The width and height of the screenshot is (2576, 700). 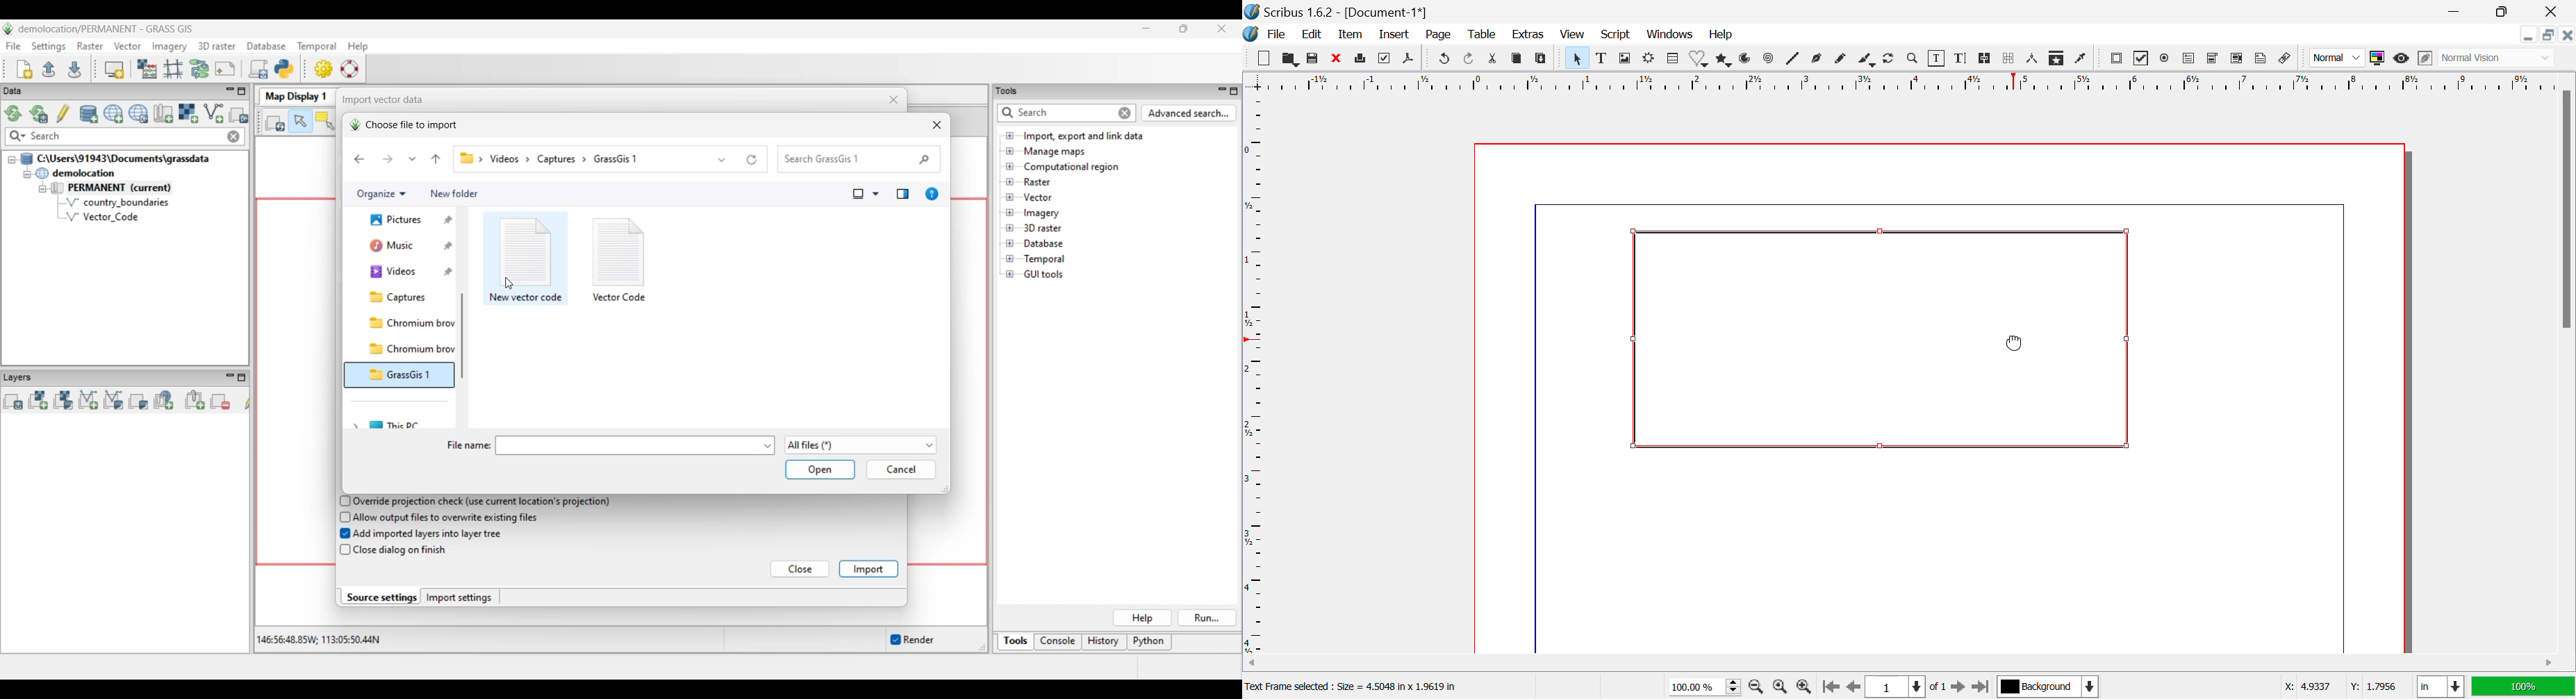 What do you see at coordinates (1651, 58) in the screenshot?
I see `Render Frame` at bounding box center [1651, 58].